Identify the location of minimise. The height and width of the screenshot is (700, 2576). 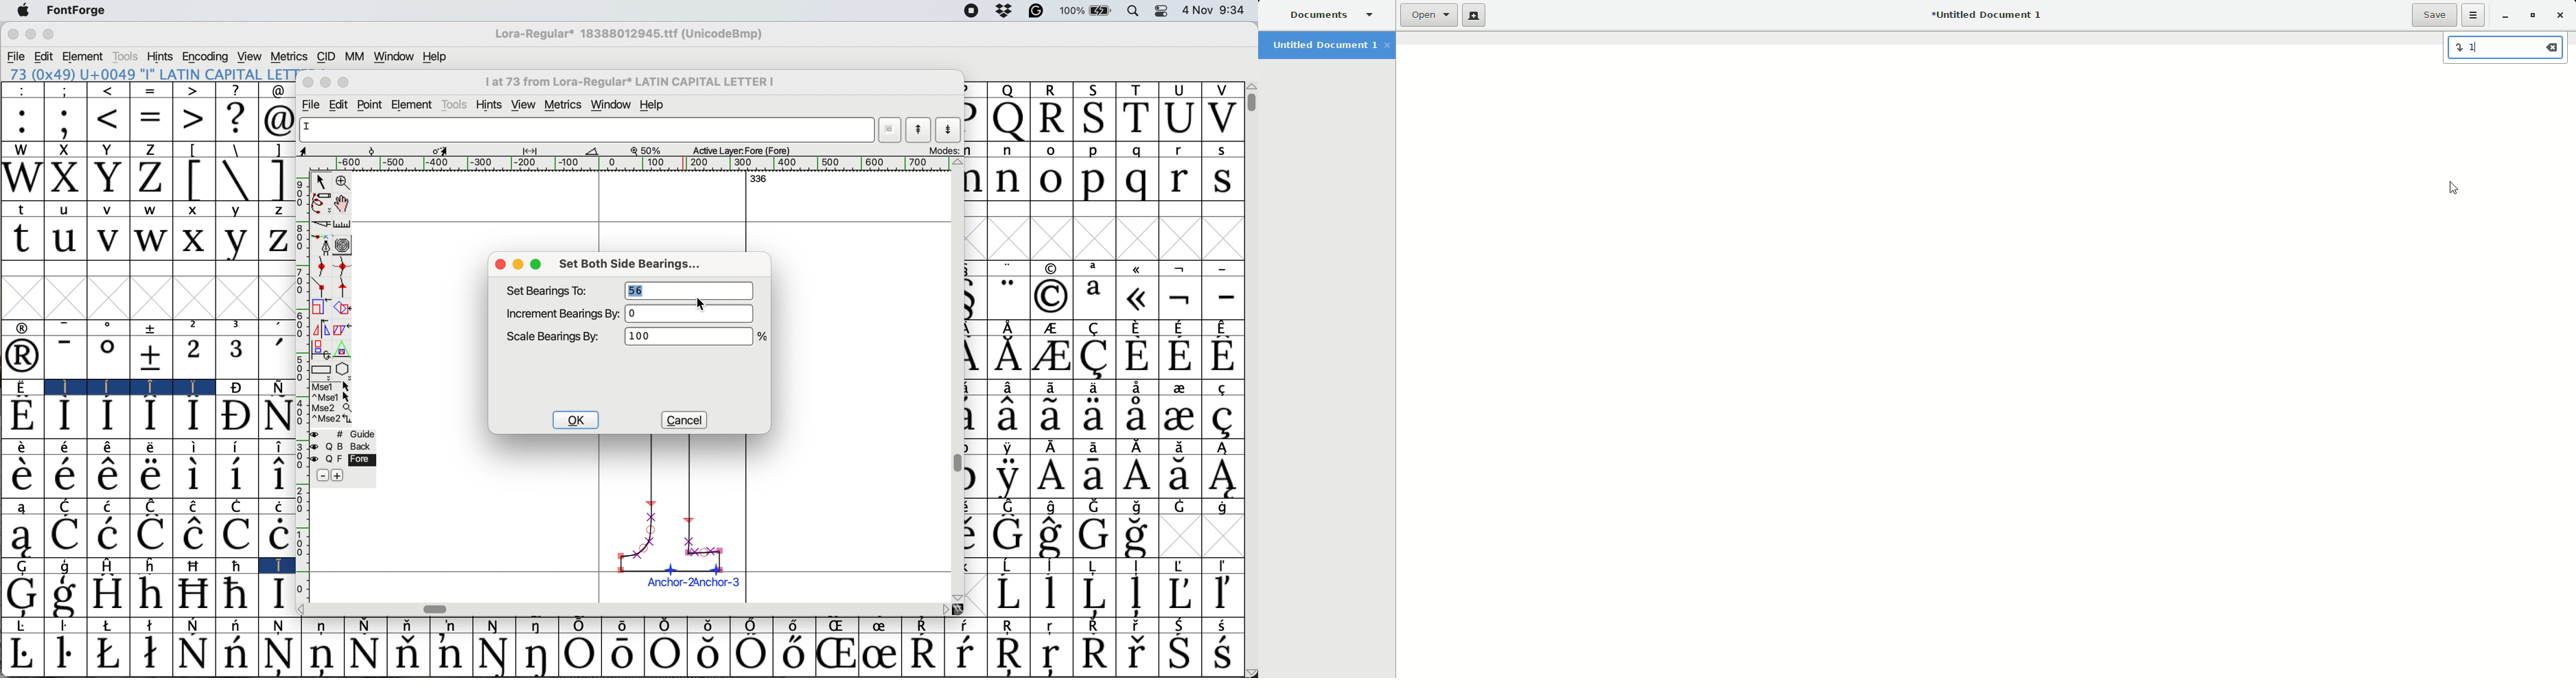
(324, 82).